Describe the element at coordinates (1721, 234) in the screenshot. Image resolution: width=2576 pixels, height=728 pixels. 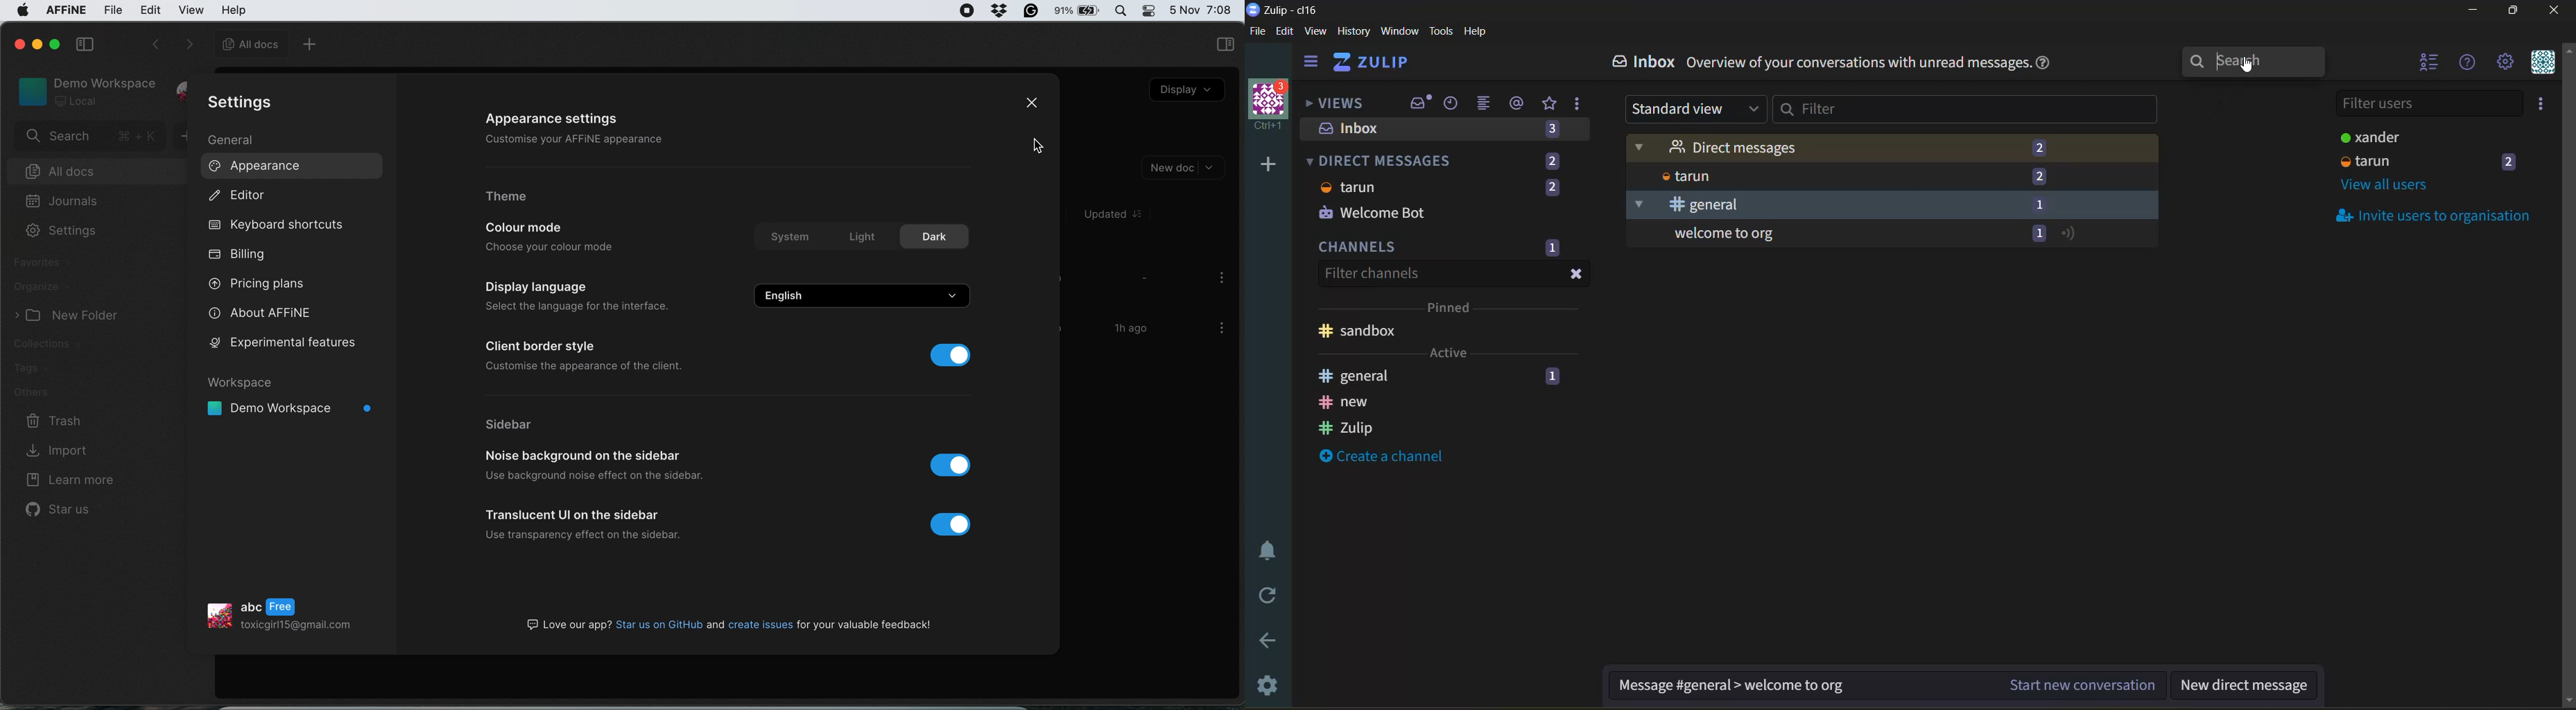
I see `welcome to org` at that location.